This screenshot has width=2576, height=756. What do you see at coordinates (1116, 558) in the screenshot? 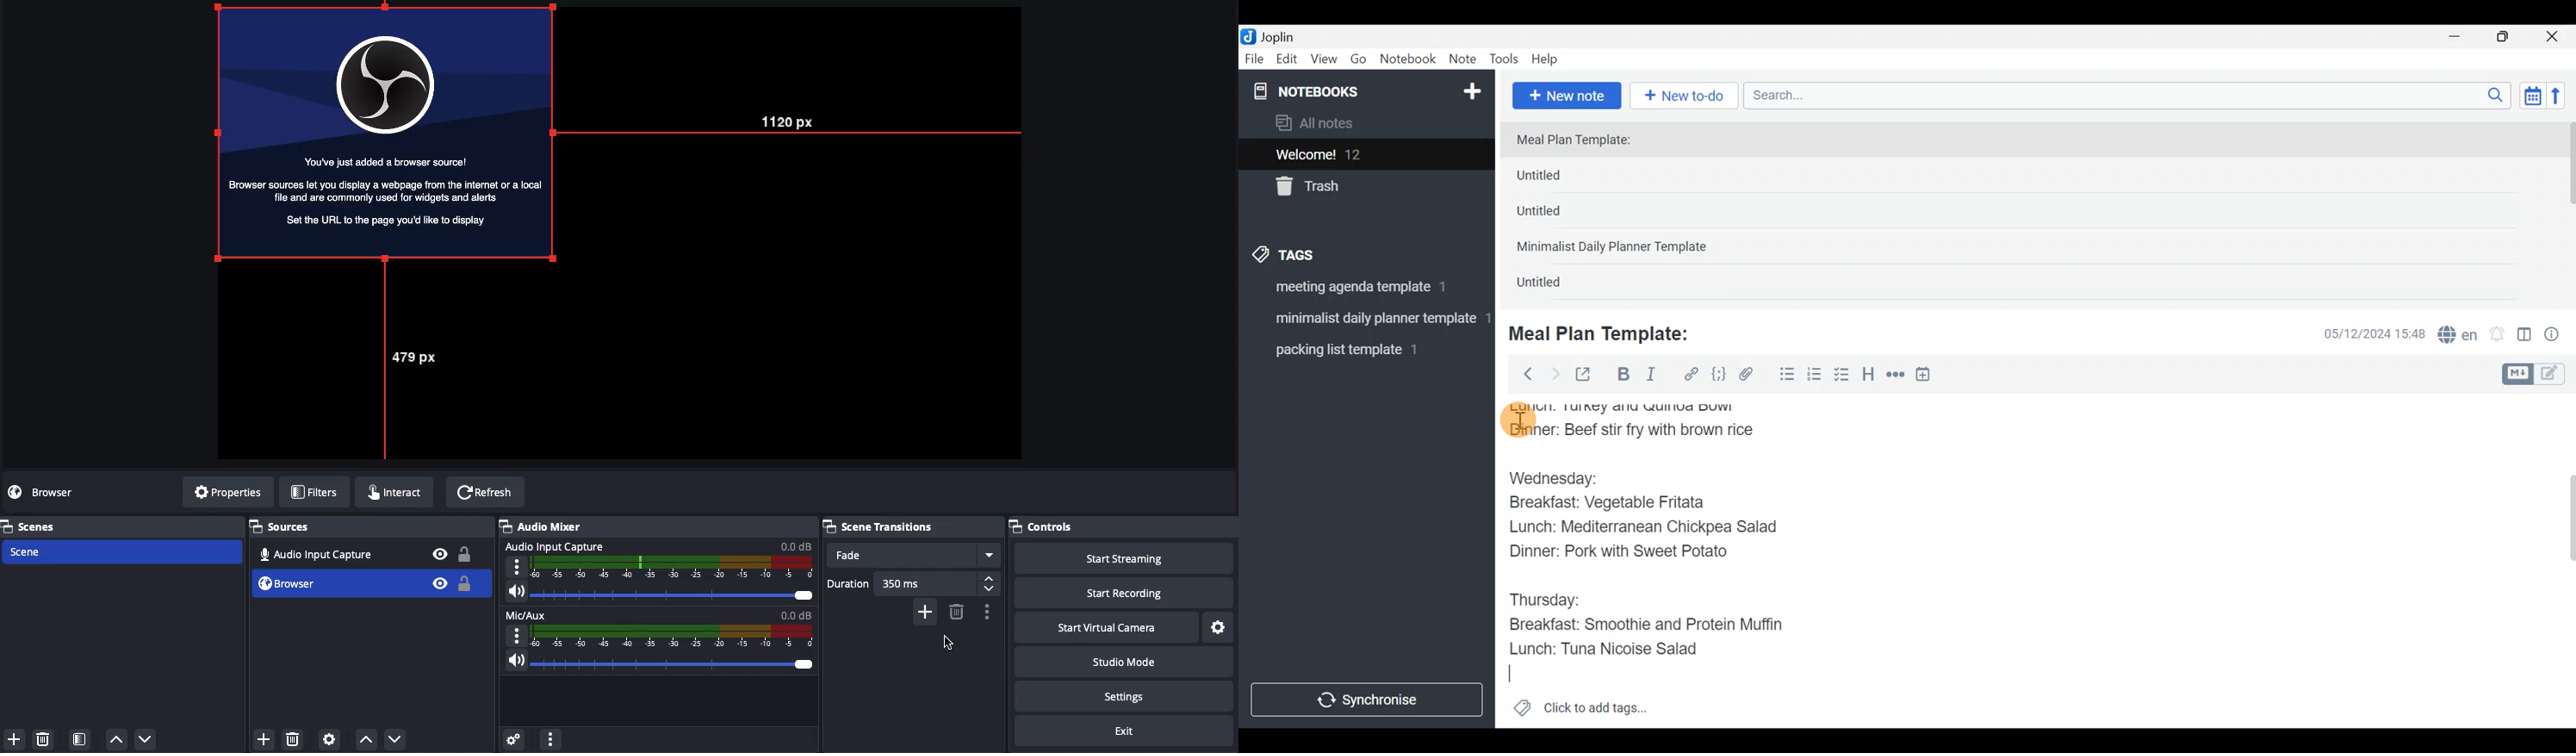
I see `Start streaming` at bounding box center [1116, 558].